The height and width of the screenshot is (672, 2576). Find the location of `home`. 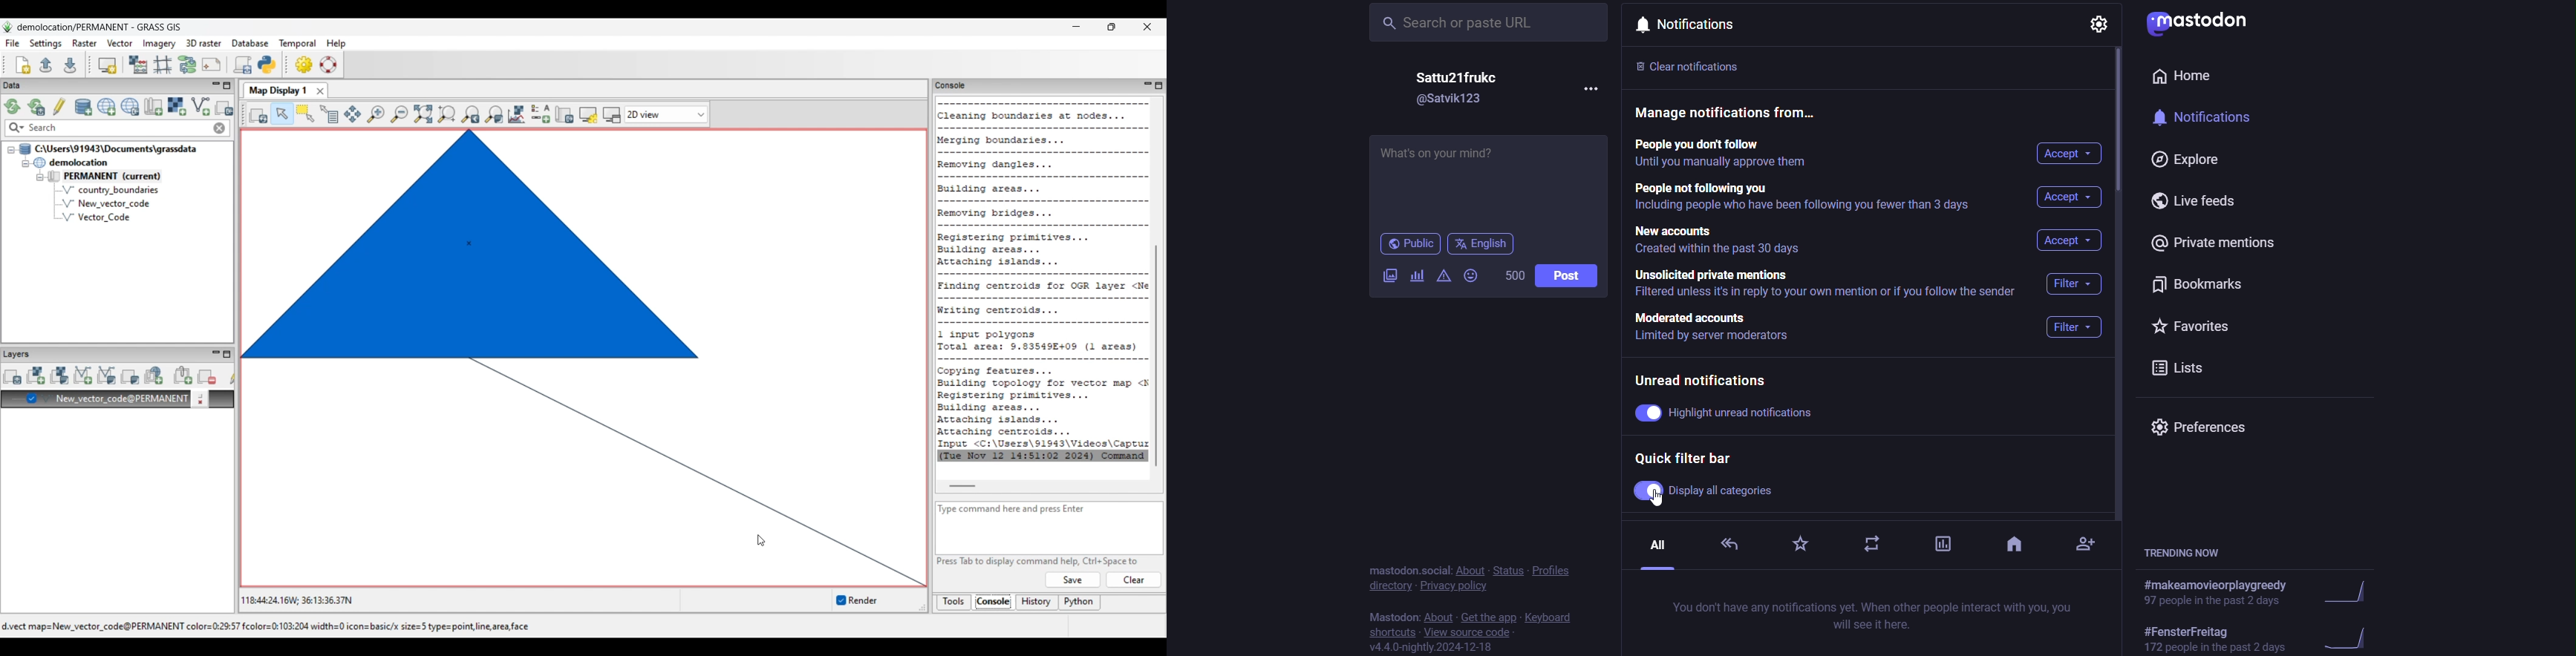

home is located at coordinates (2015, 547).